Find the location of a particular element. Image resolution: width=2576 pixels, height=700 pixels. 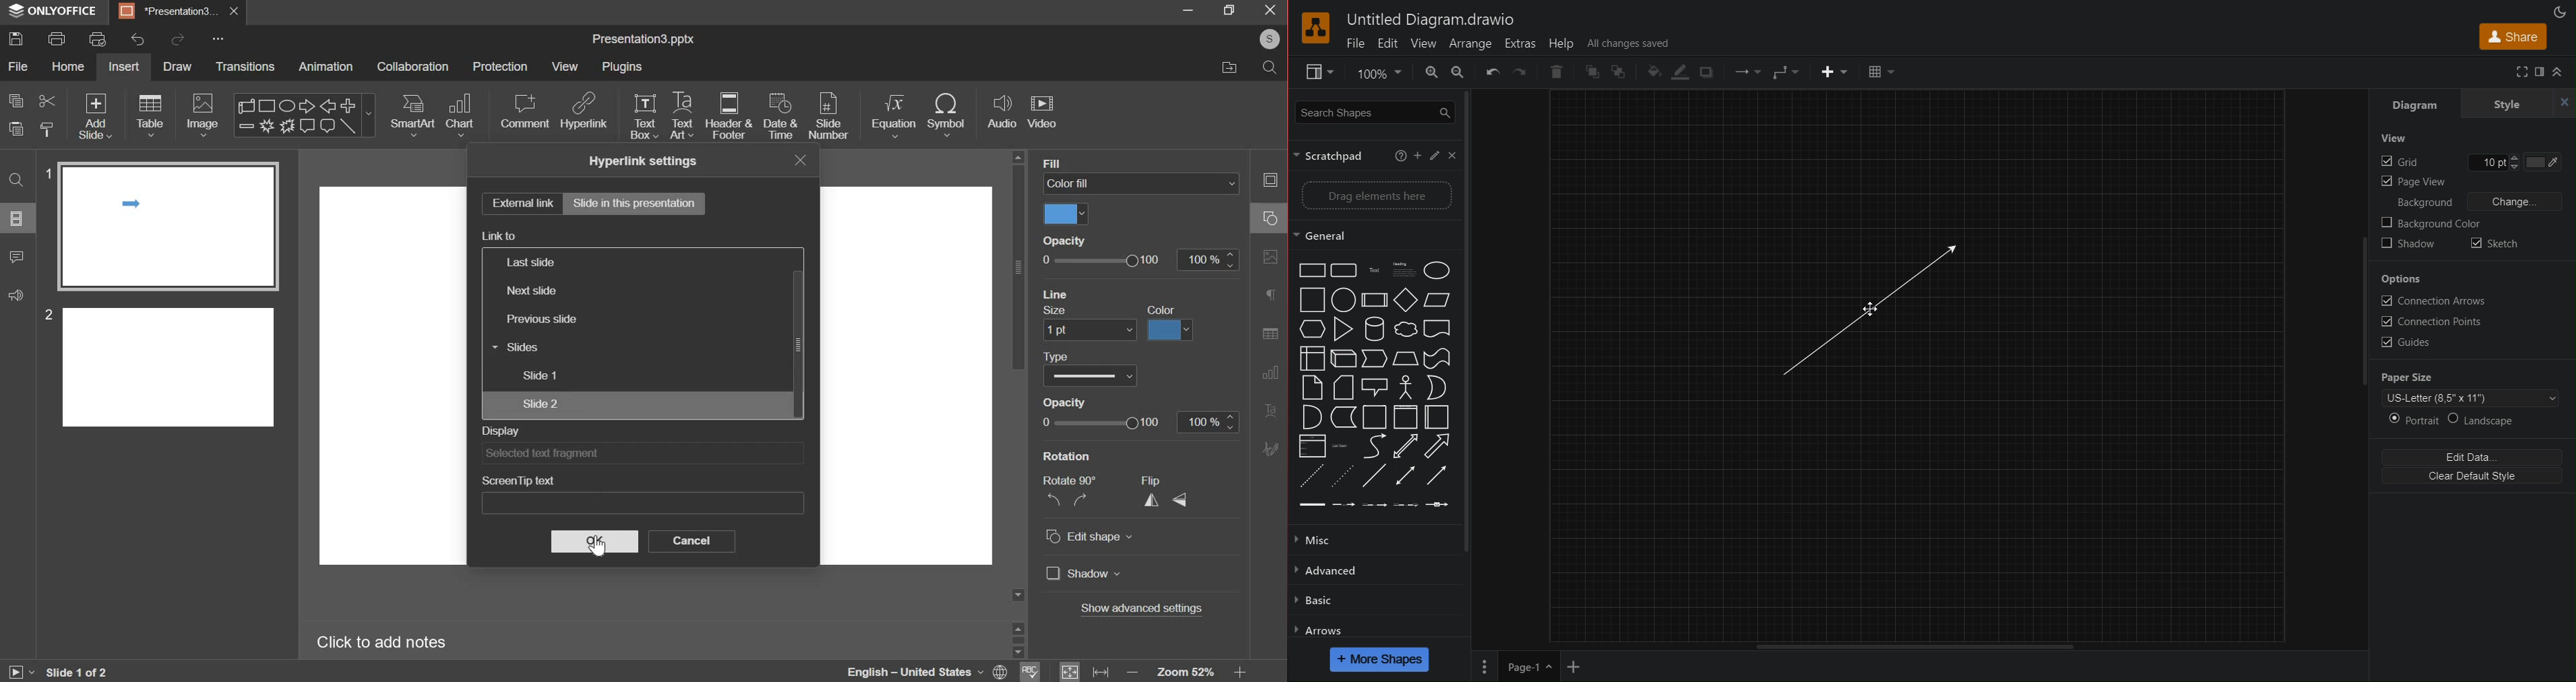

vertical scrollbar is located at coordinates (1018, 267).